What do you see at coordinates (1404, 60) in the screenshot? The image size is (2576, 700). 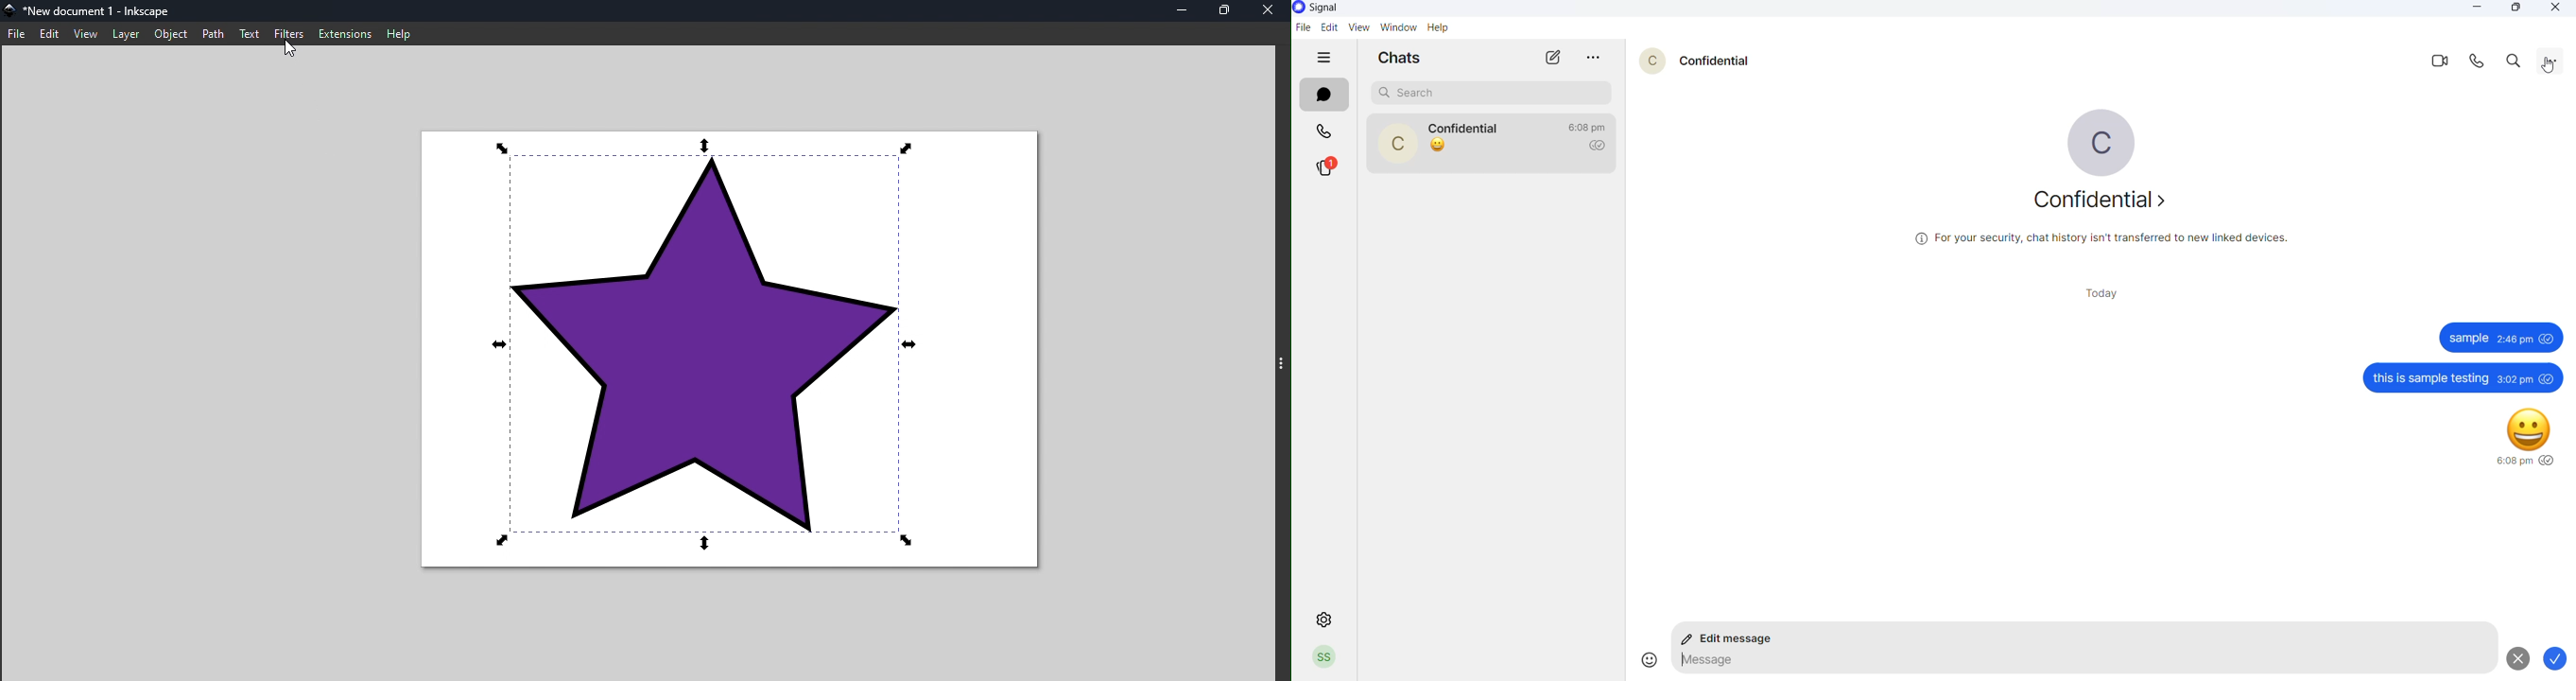 I see `chats heading` at bounding box center [1404, 60].